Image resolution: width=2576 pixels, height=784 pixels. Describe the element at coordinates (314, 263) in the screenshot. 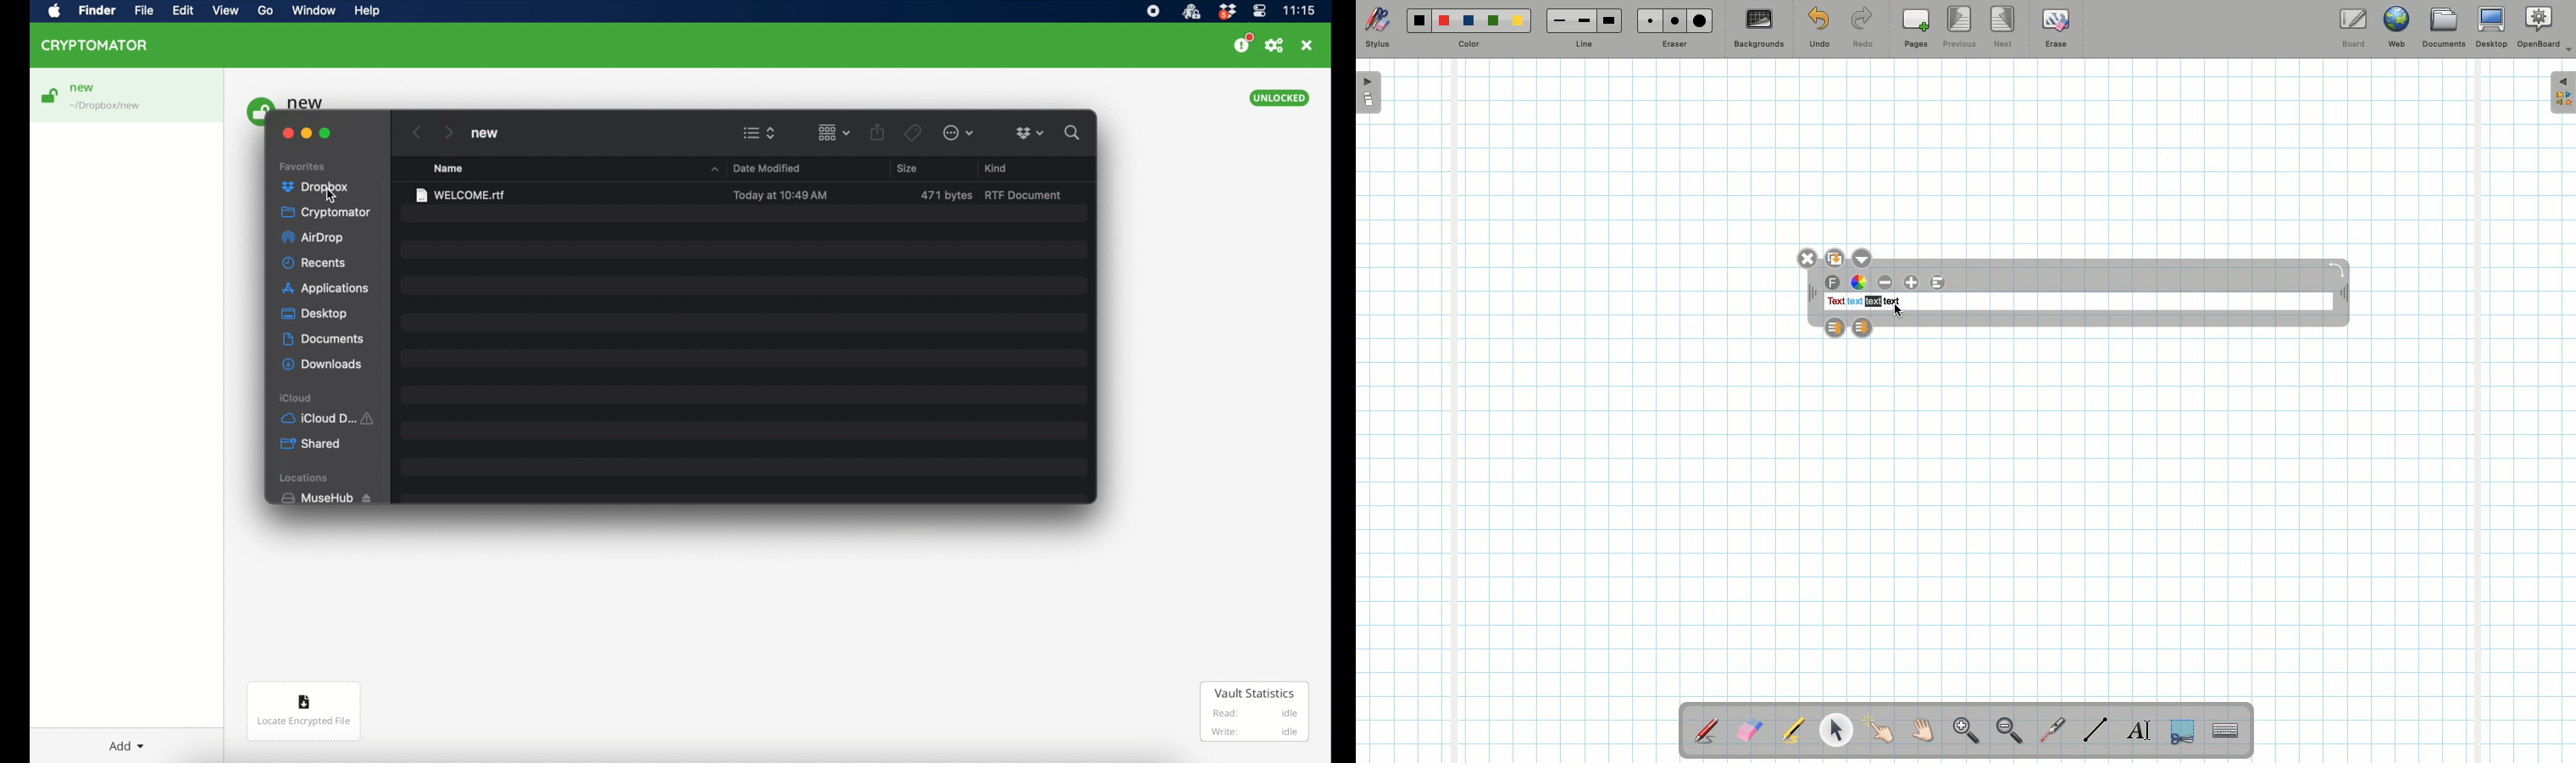

I see `recents` at that location.